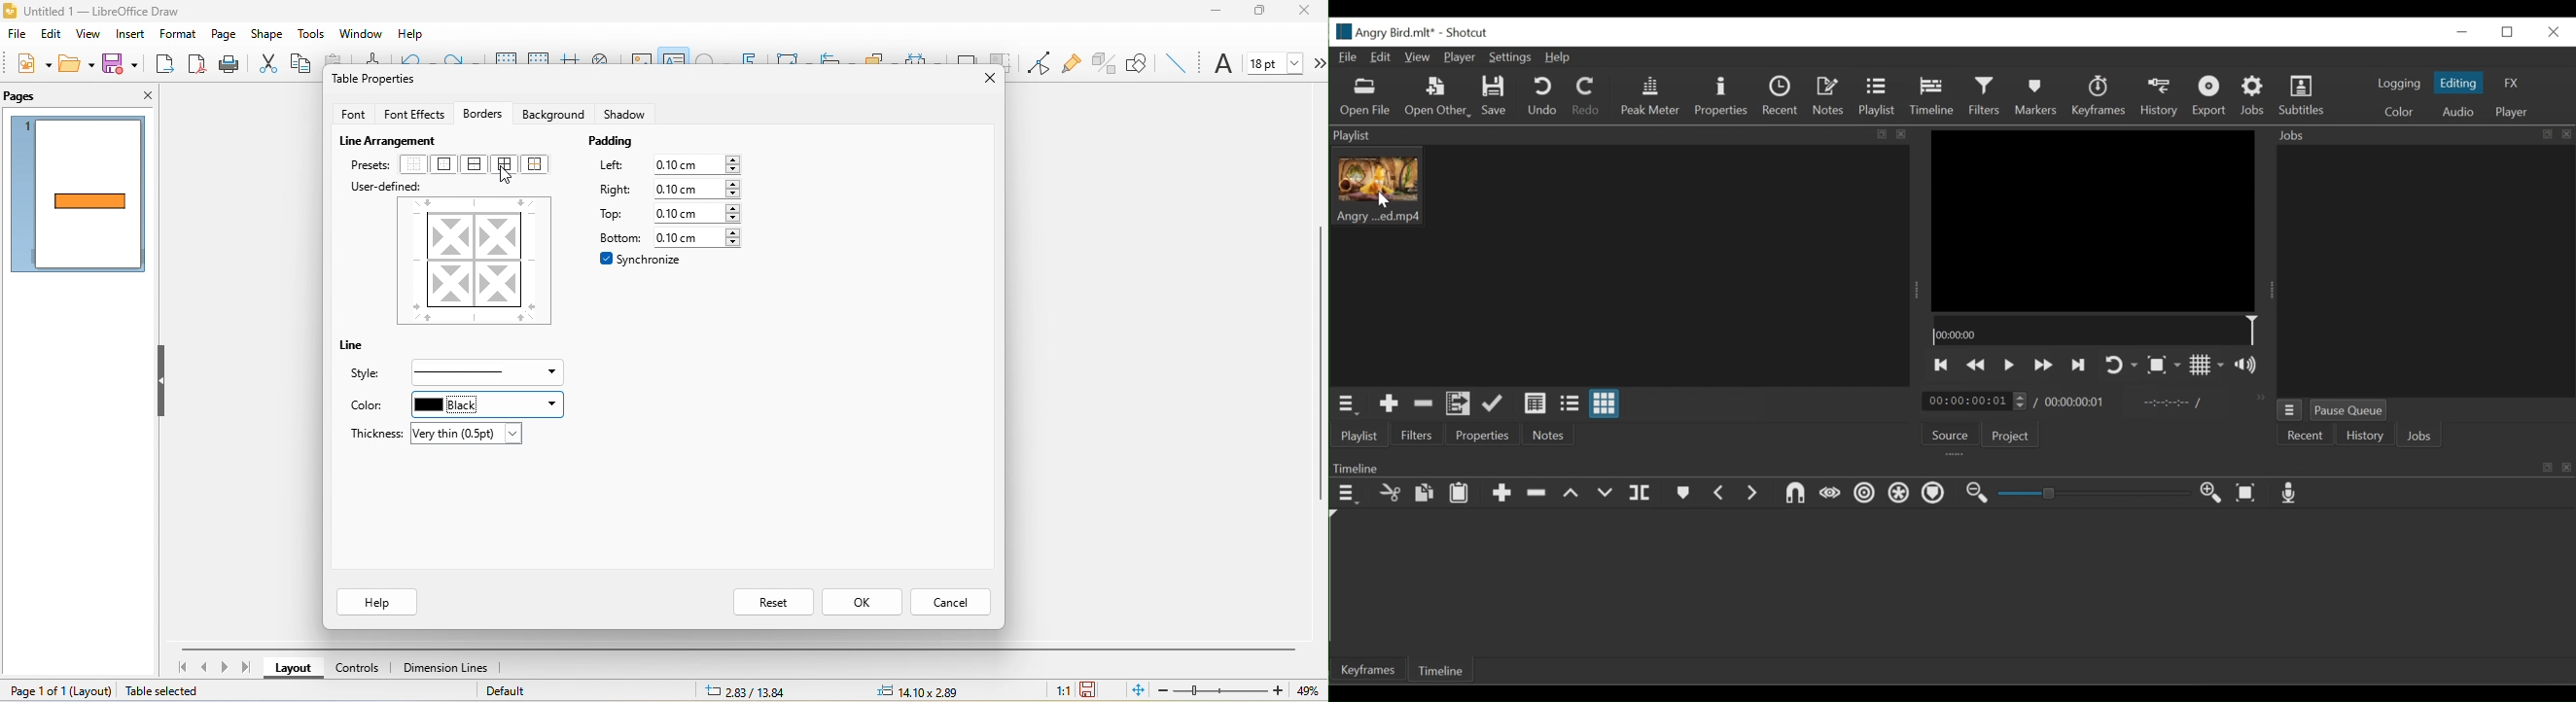 The image size is (2576, 728). I want to click on 0.10 cm, so click(701, 237).